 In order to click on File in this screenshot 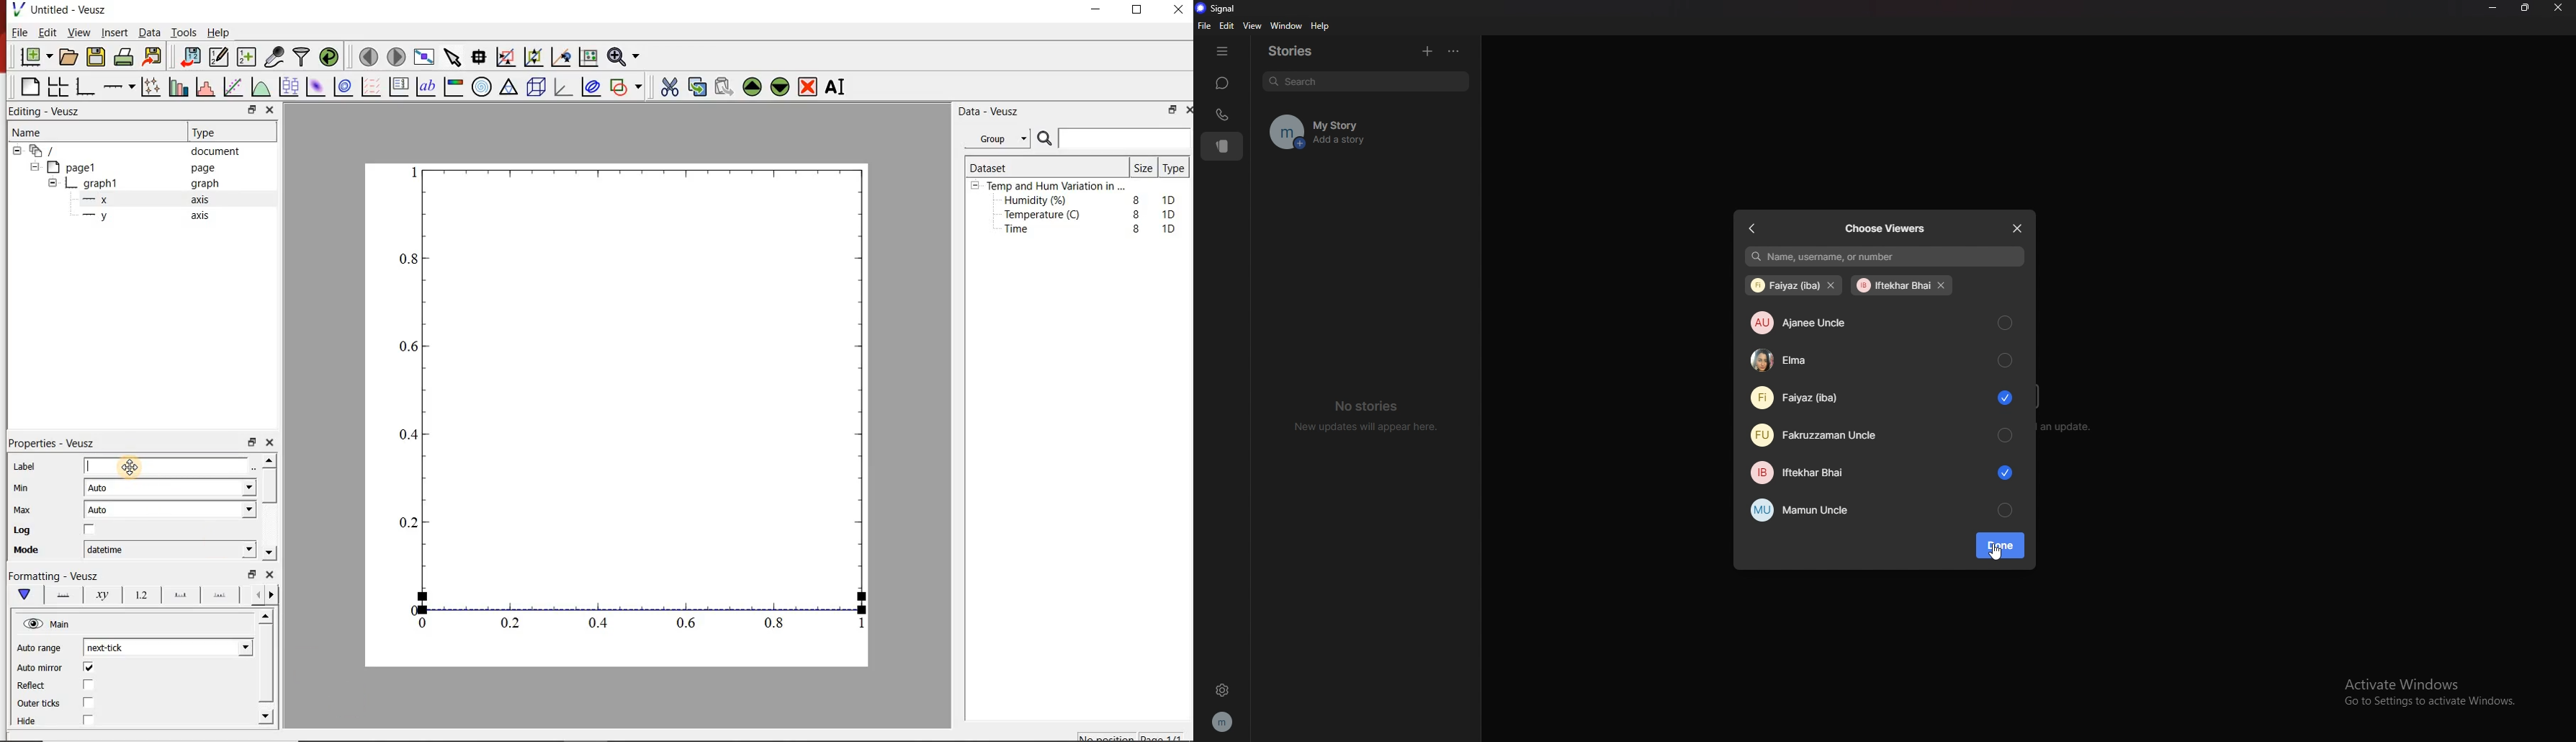, I will do `click(16, 32)`.